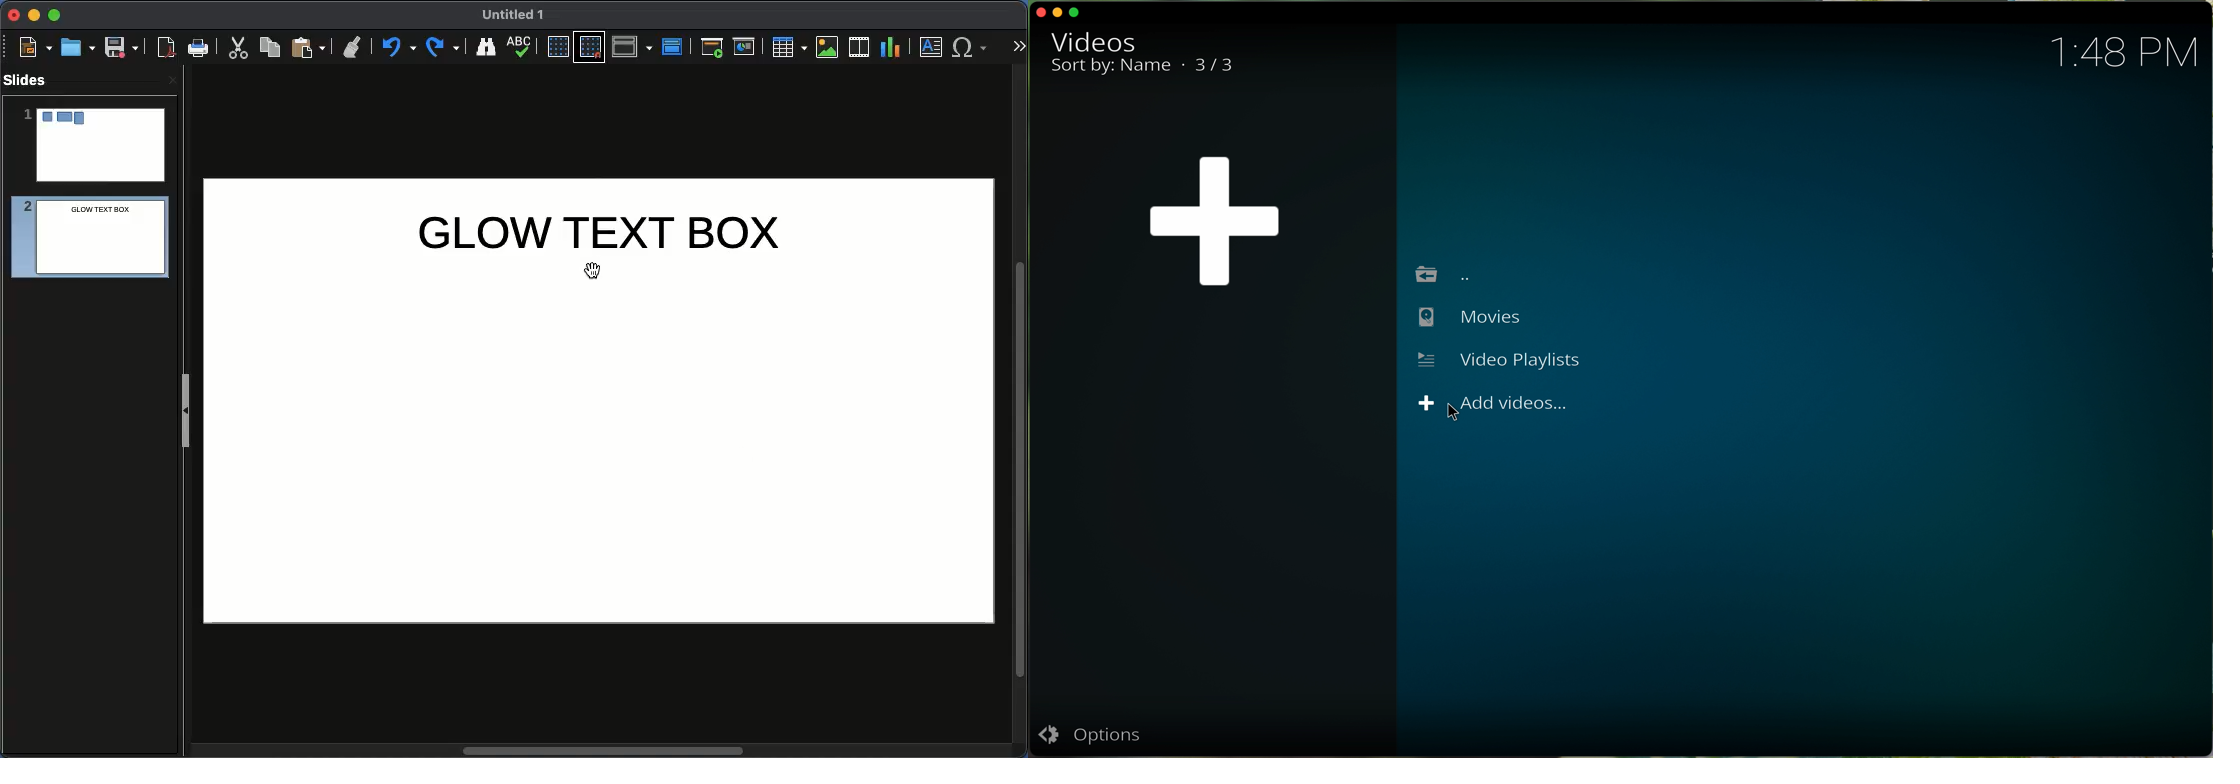 Image resolution: width=2240 pixels, height=784 pixels. What do you see at coordinates (238, 47) in the screenshot?
I see `Cut` at bounding box center [238, 47].